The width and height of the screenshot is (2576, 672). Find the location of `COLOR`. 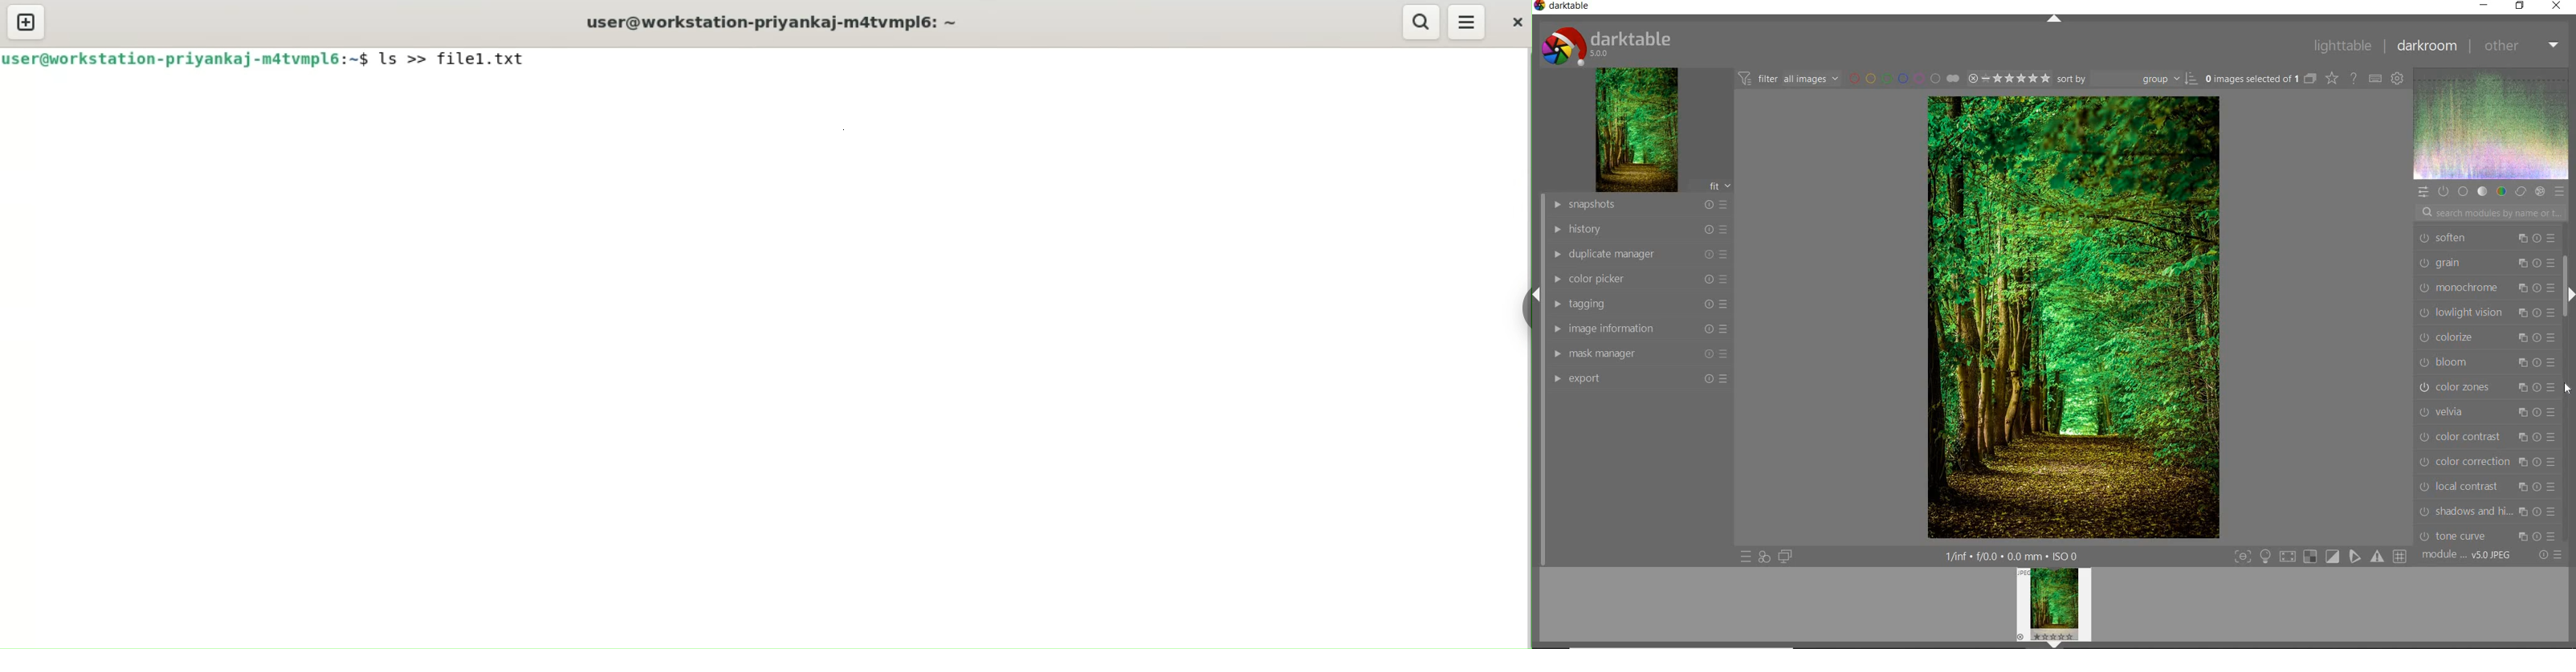

COLOR is located at coordinates (2503, 191).